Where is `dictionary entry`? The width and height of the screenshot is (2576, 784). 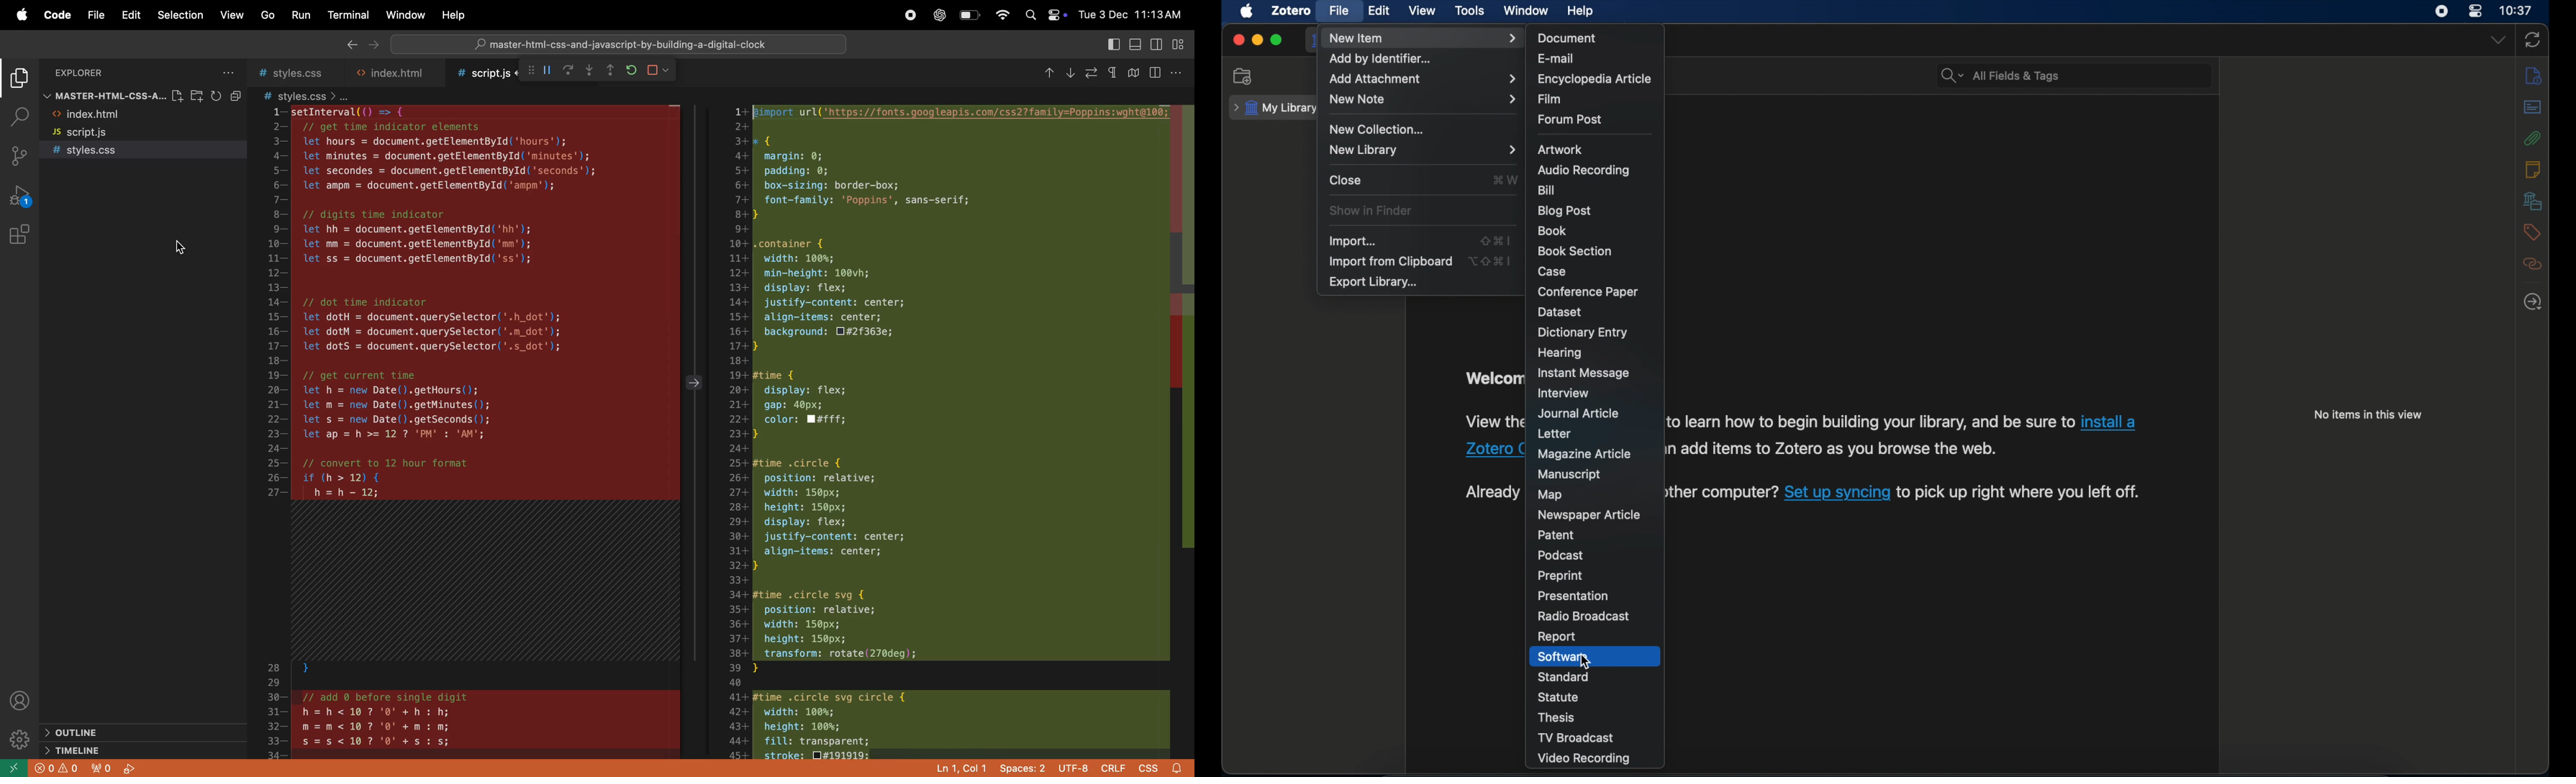
dictionary entry is located at coordinates (1582, 332).